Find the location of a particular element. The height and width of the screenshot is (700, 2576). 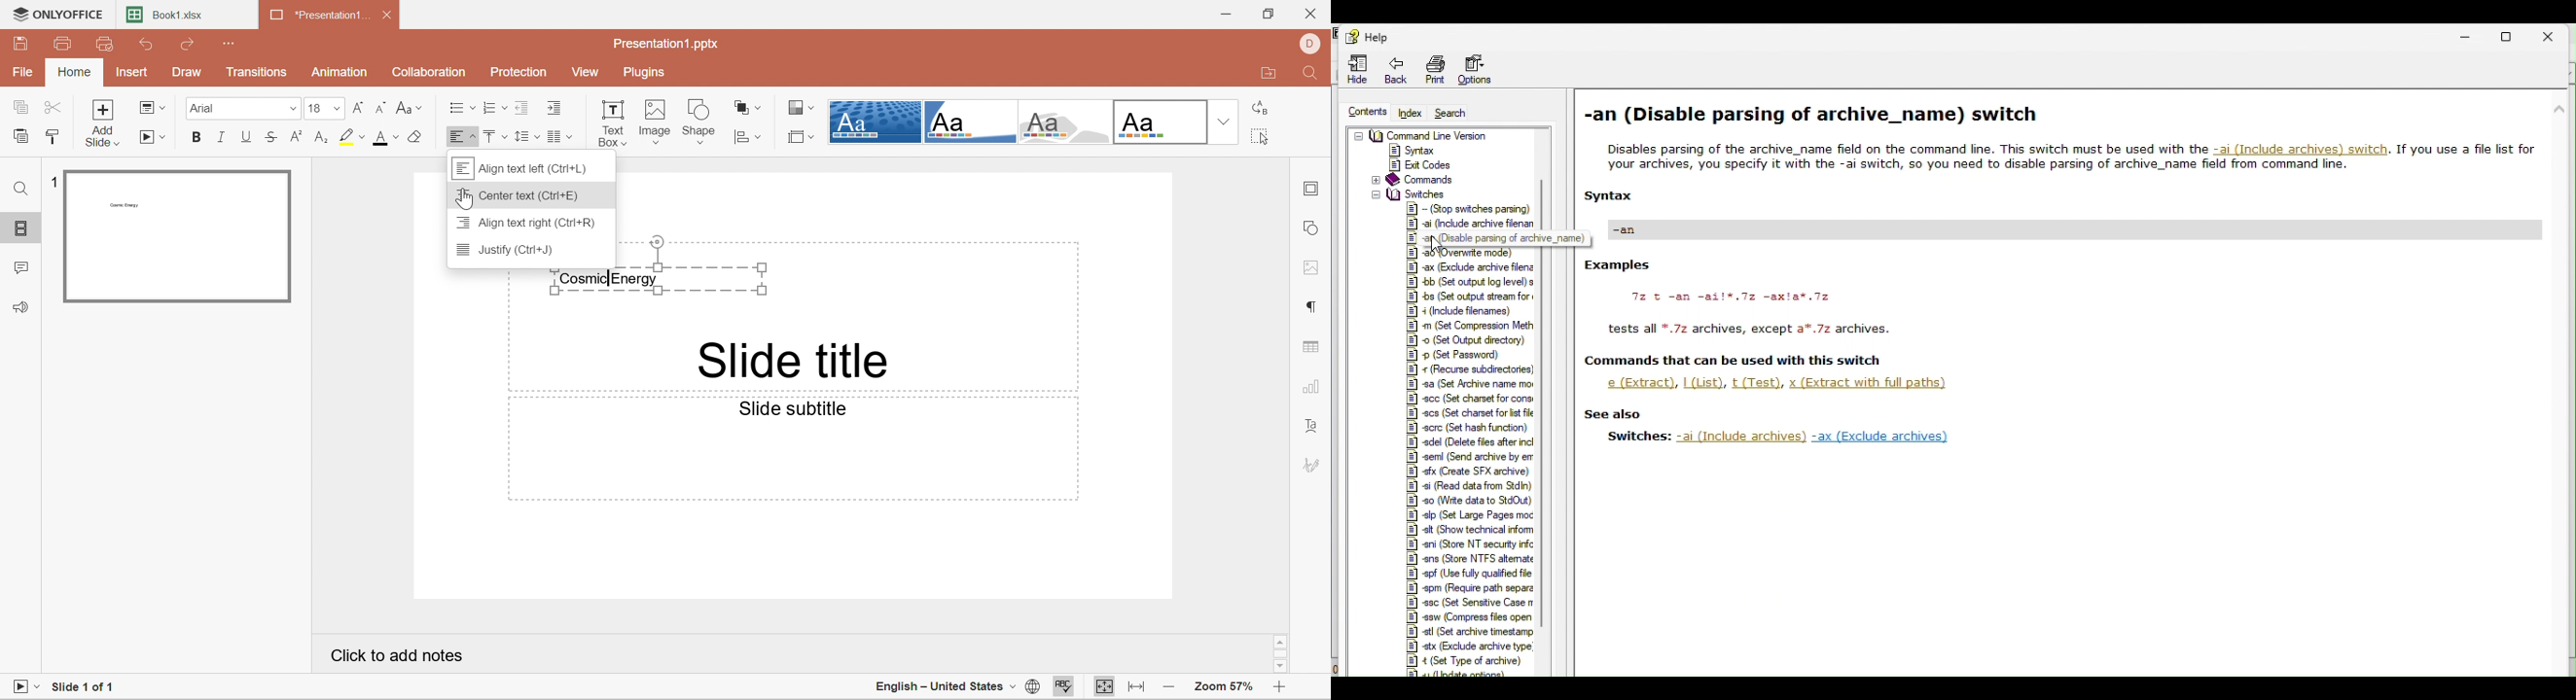

Italic is located at coordinates (221, 138).